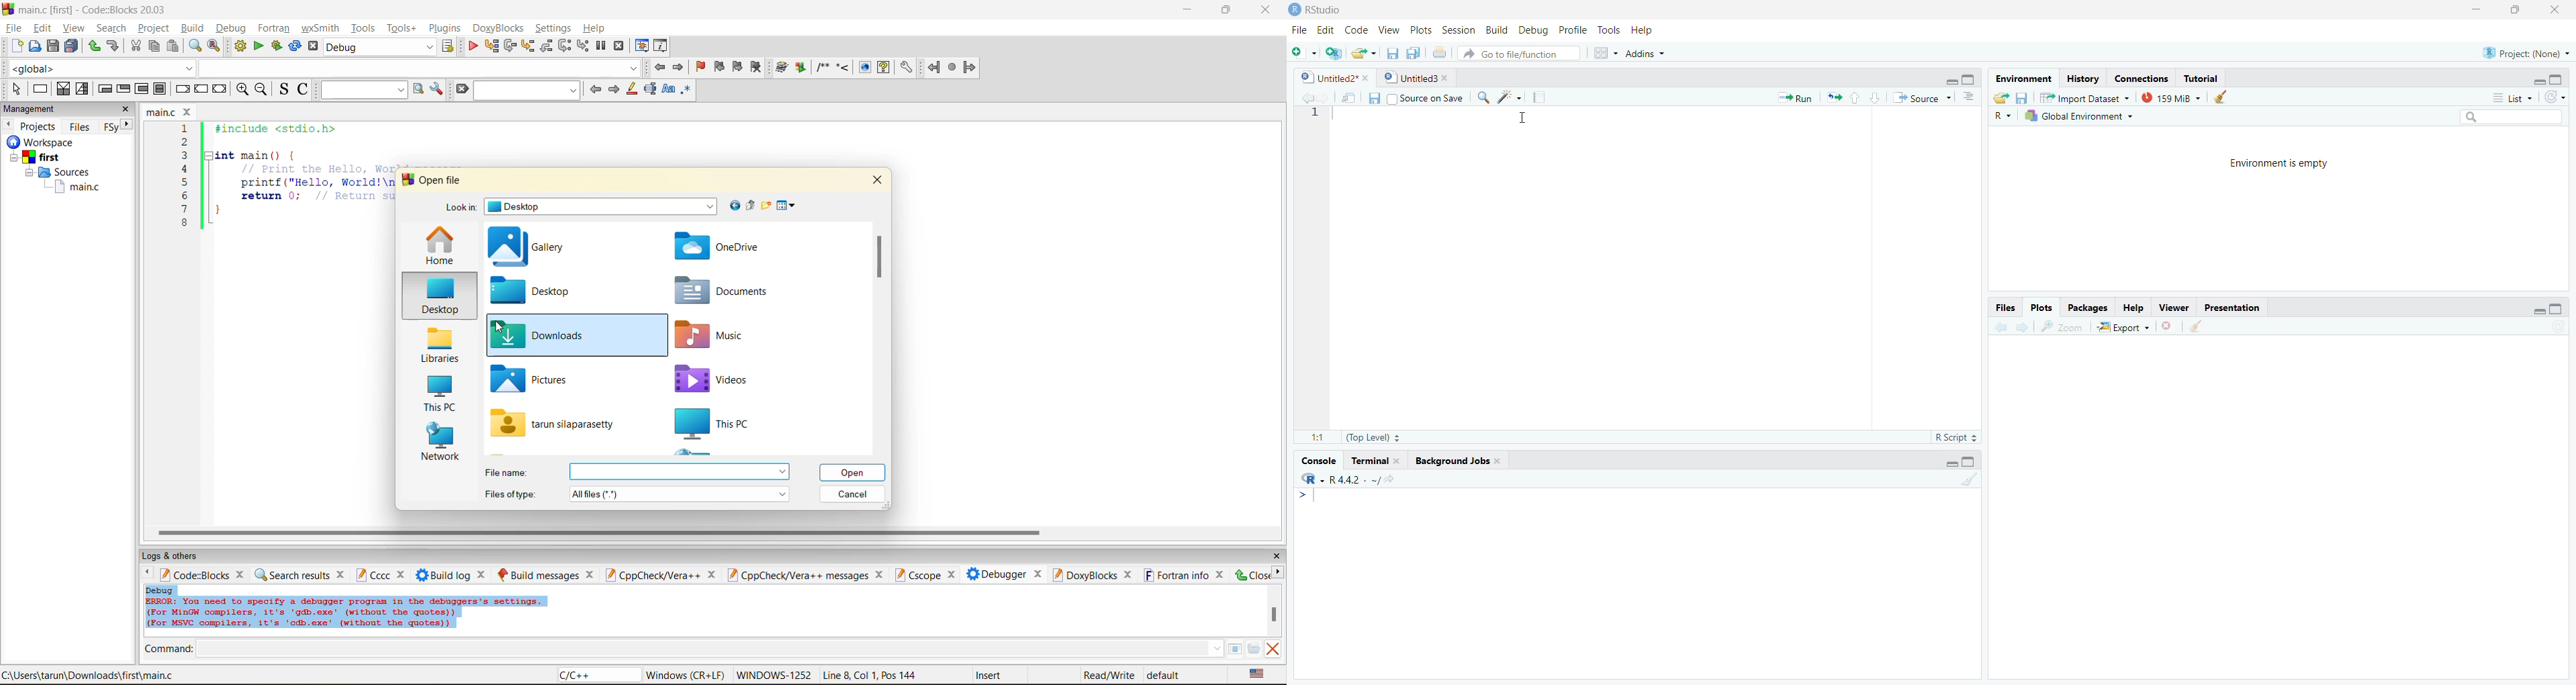  Describe the element at coordinates (1604, 53) in the screenshot. I see `Workspace panes` at that location.